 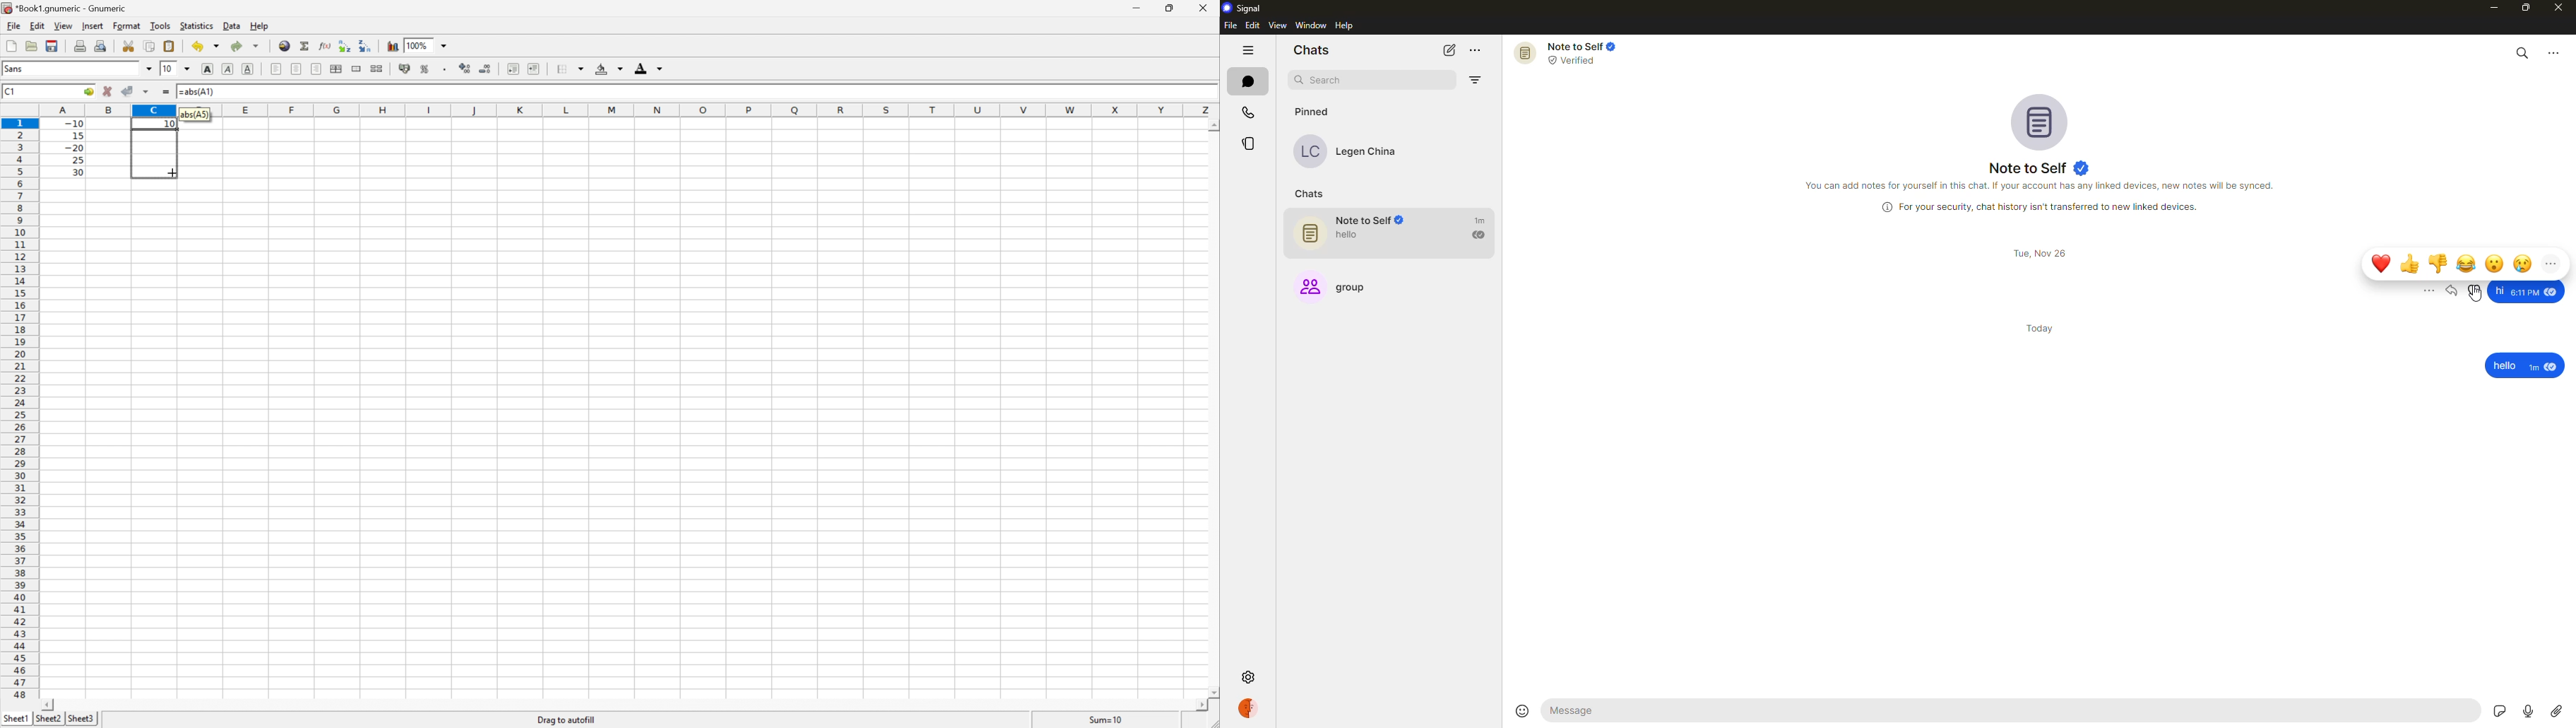 What do you see at coordinates (1202, 10) in the screenshot?
I see `close` at bounding box center [1202, 10].